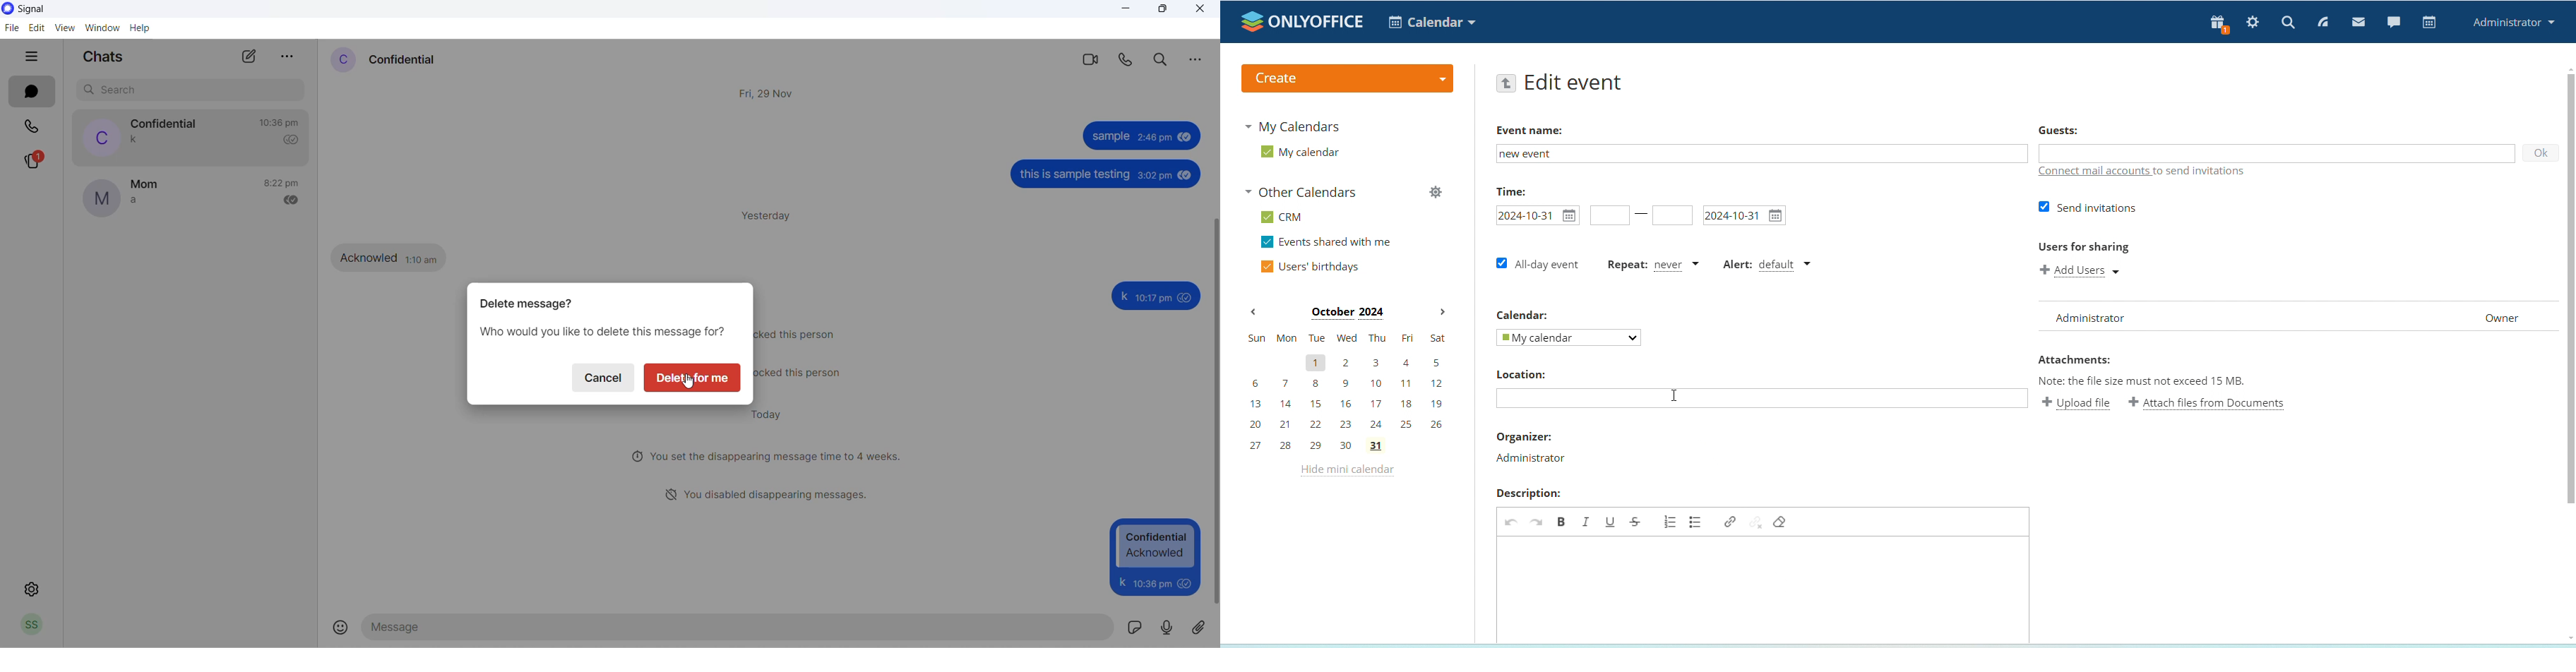 Image resolution: width=2576 pixels, height=672 pixels. What do you see at coordinates (104, 199) in the screenshot?
I see `profile picture` at bounding box center [104, 199].